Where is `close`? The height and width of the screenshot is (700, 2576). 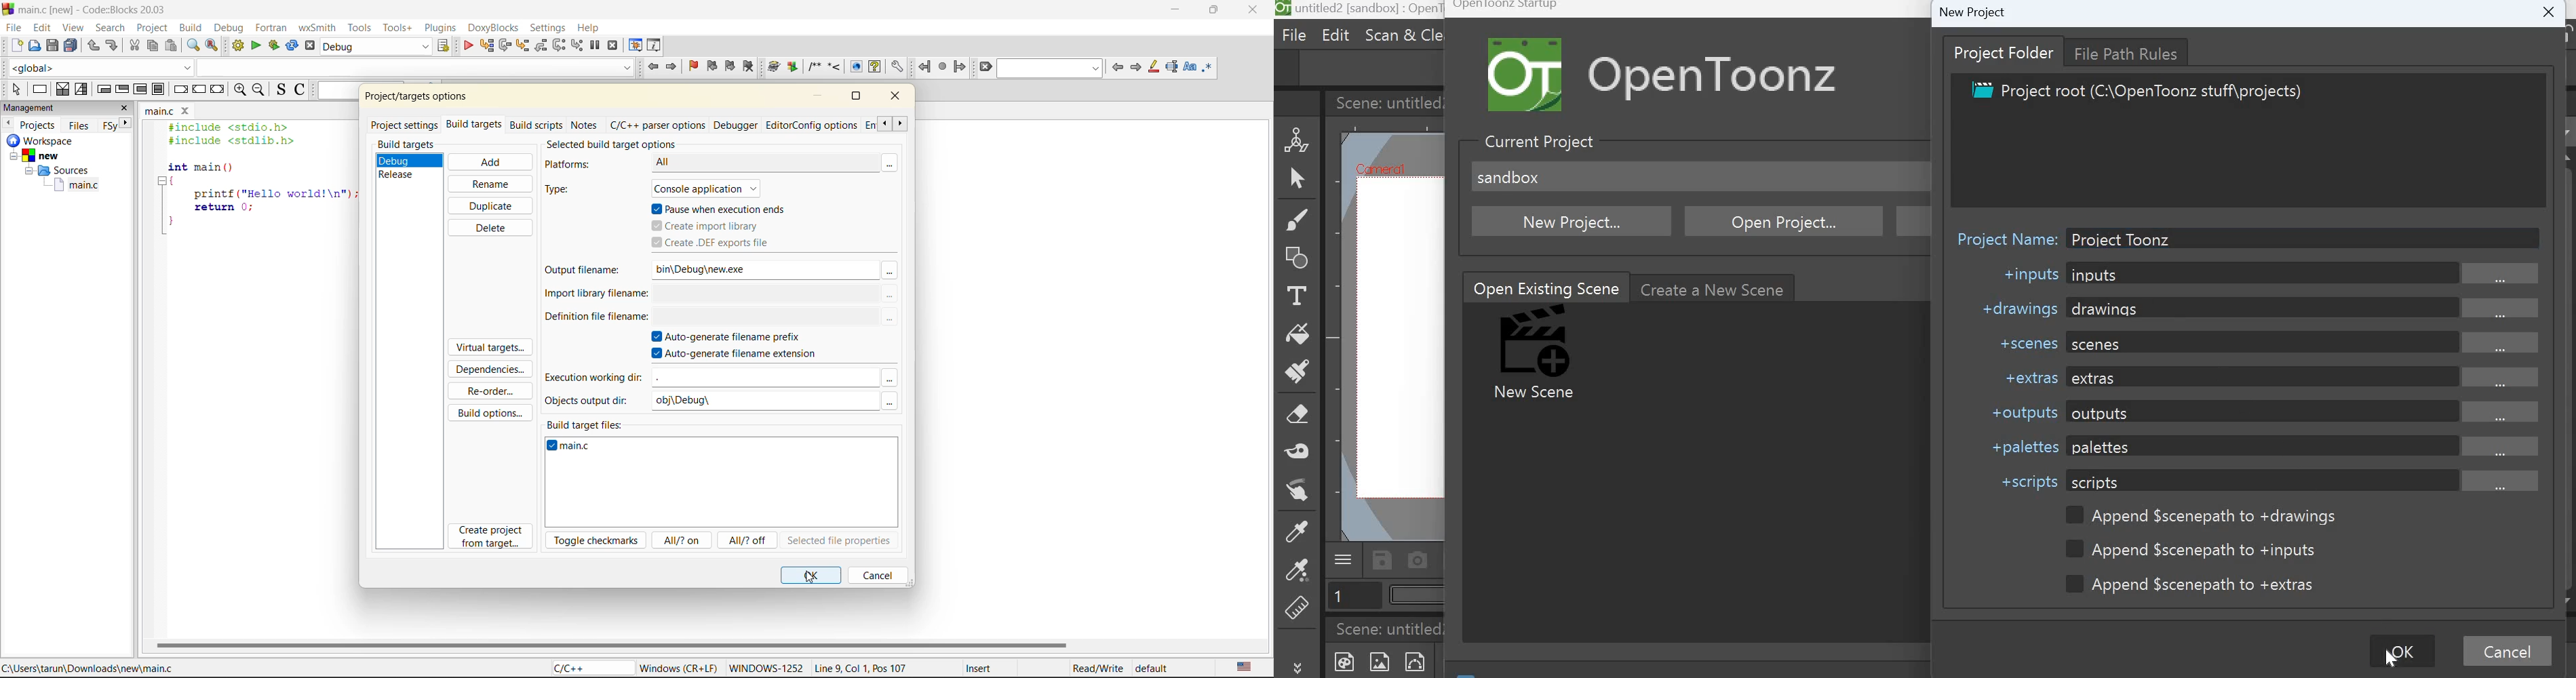 close is located at coordinates (899, 98).